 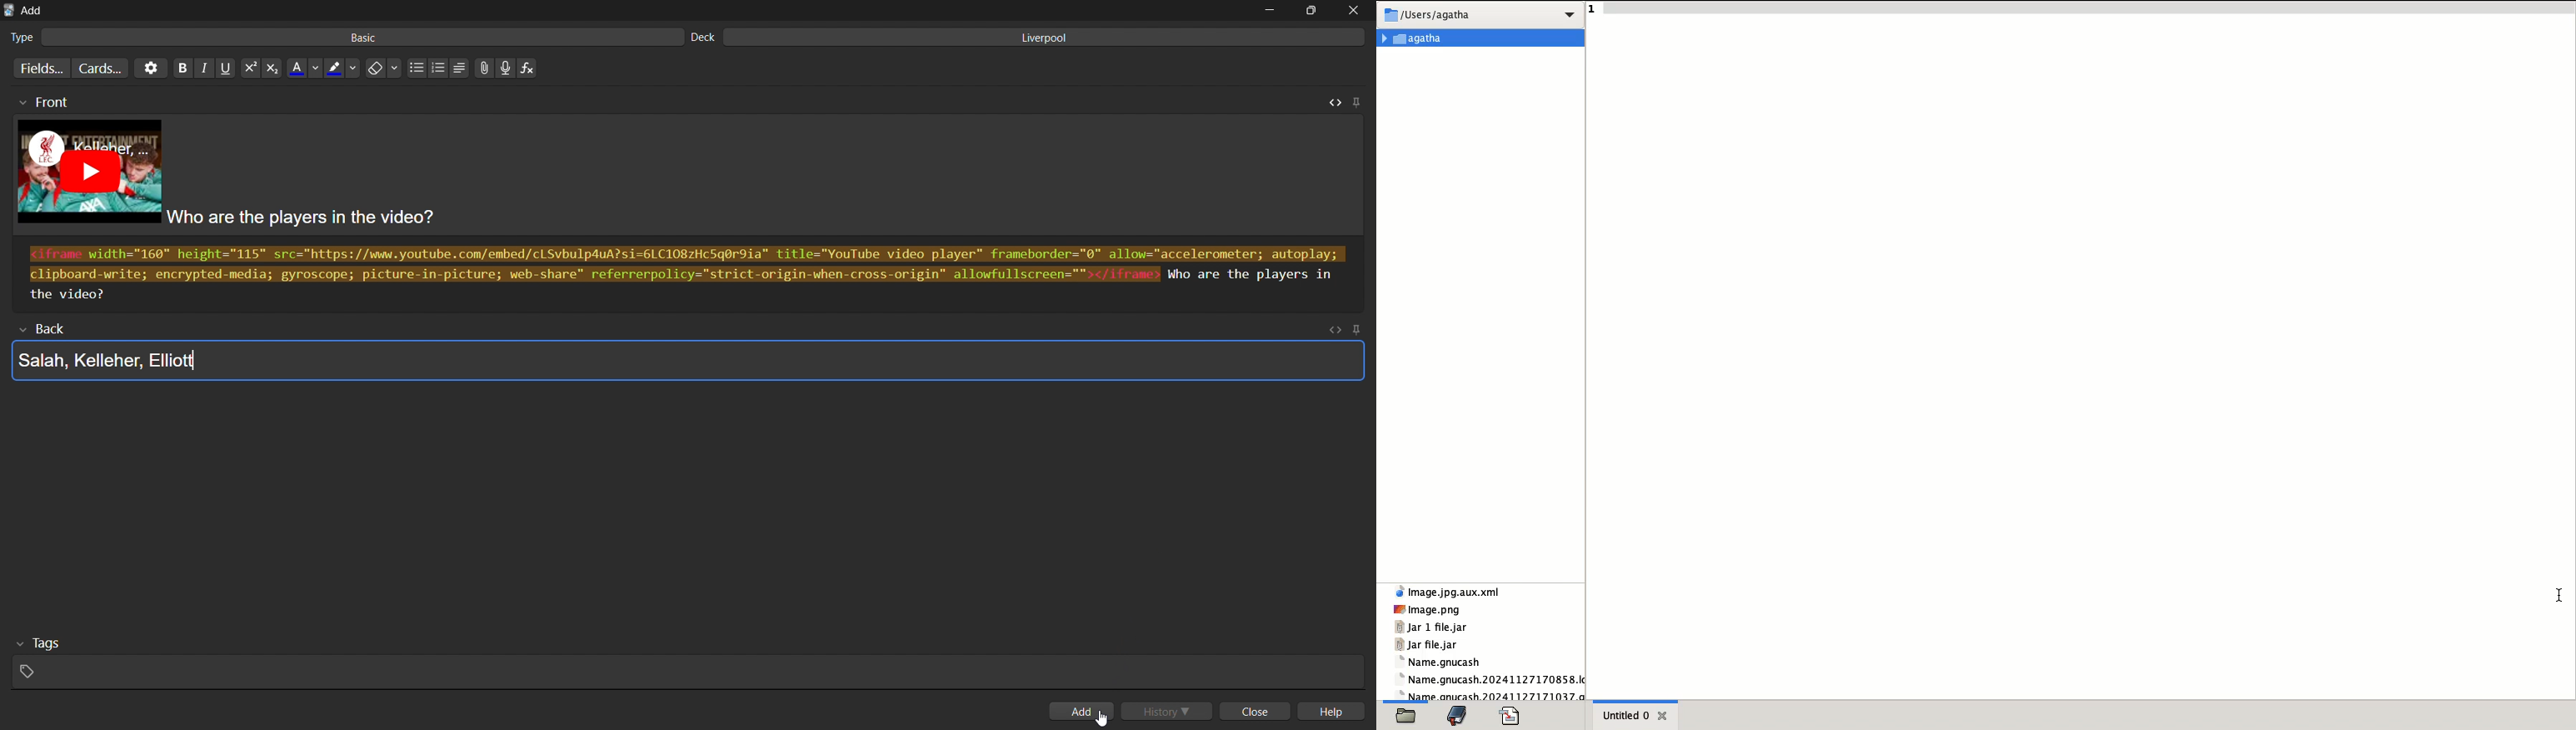 What do you see at coordinates (1334, 330) in the screenshot?
I see `toggle html editor` at bounding box center [1334, 330].